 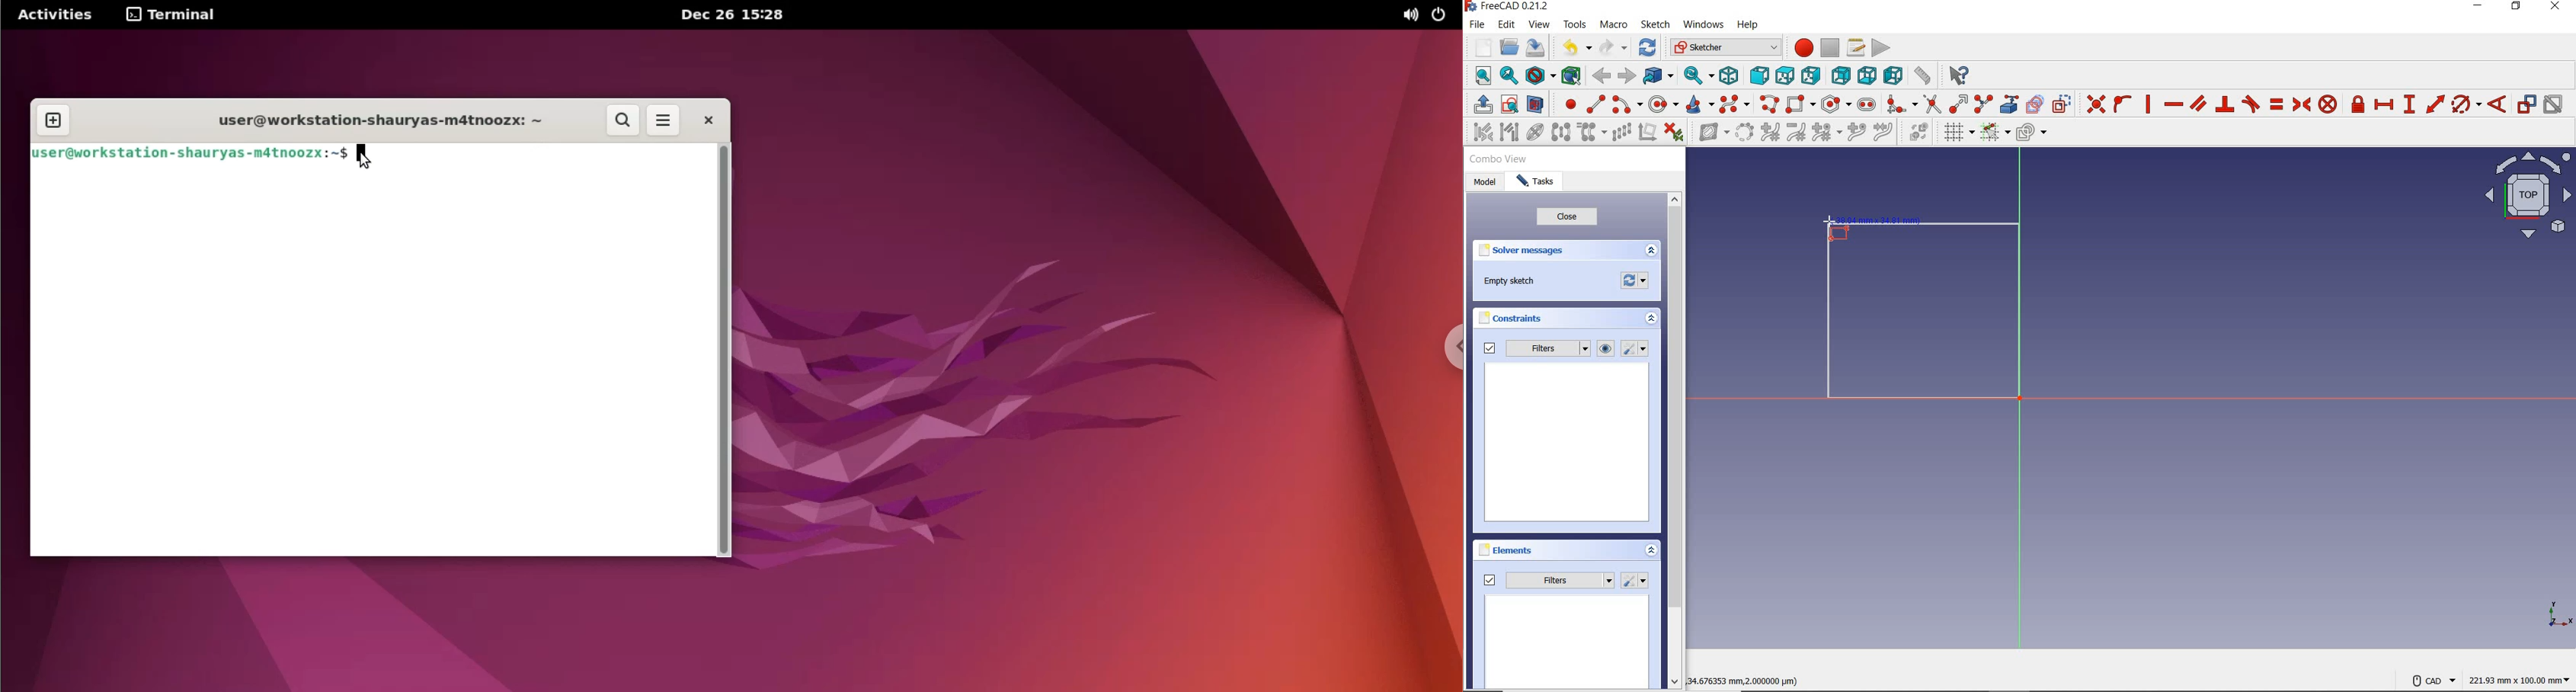 What do you see at coordinates (1703, 25) in the screenshot?
I see `windows` at bounding box center [1703, 25].